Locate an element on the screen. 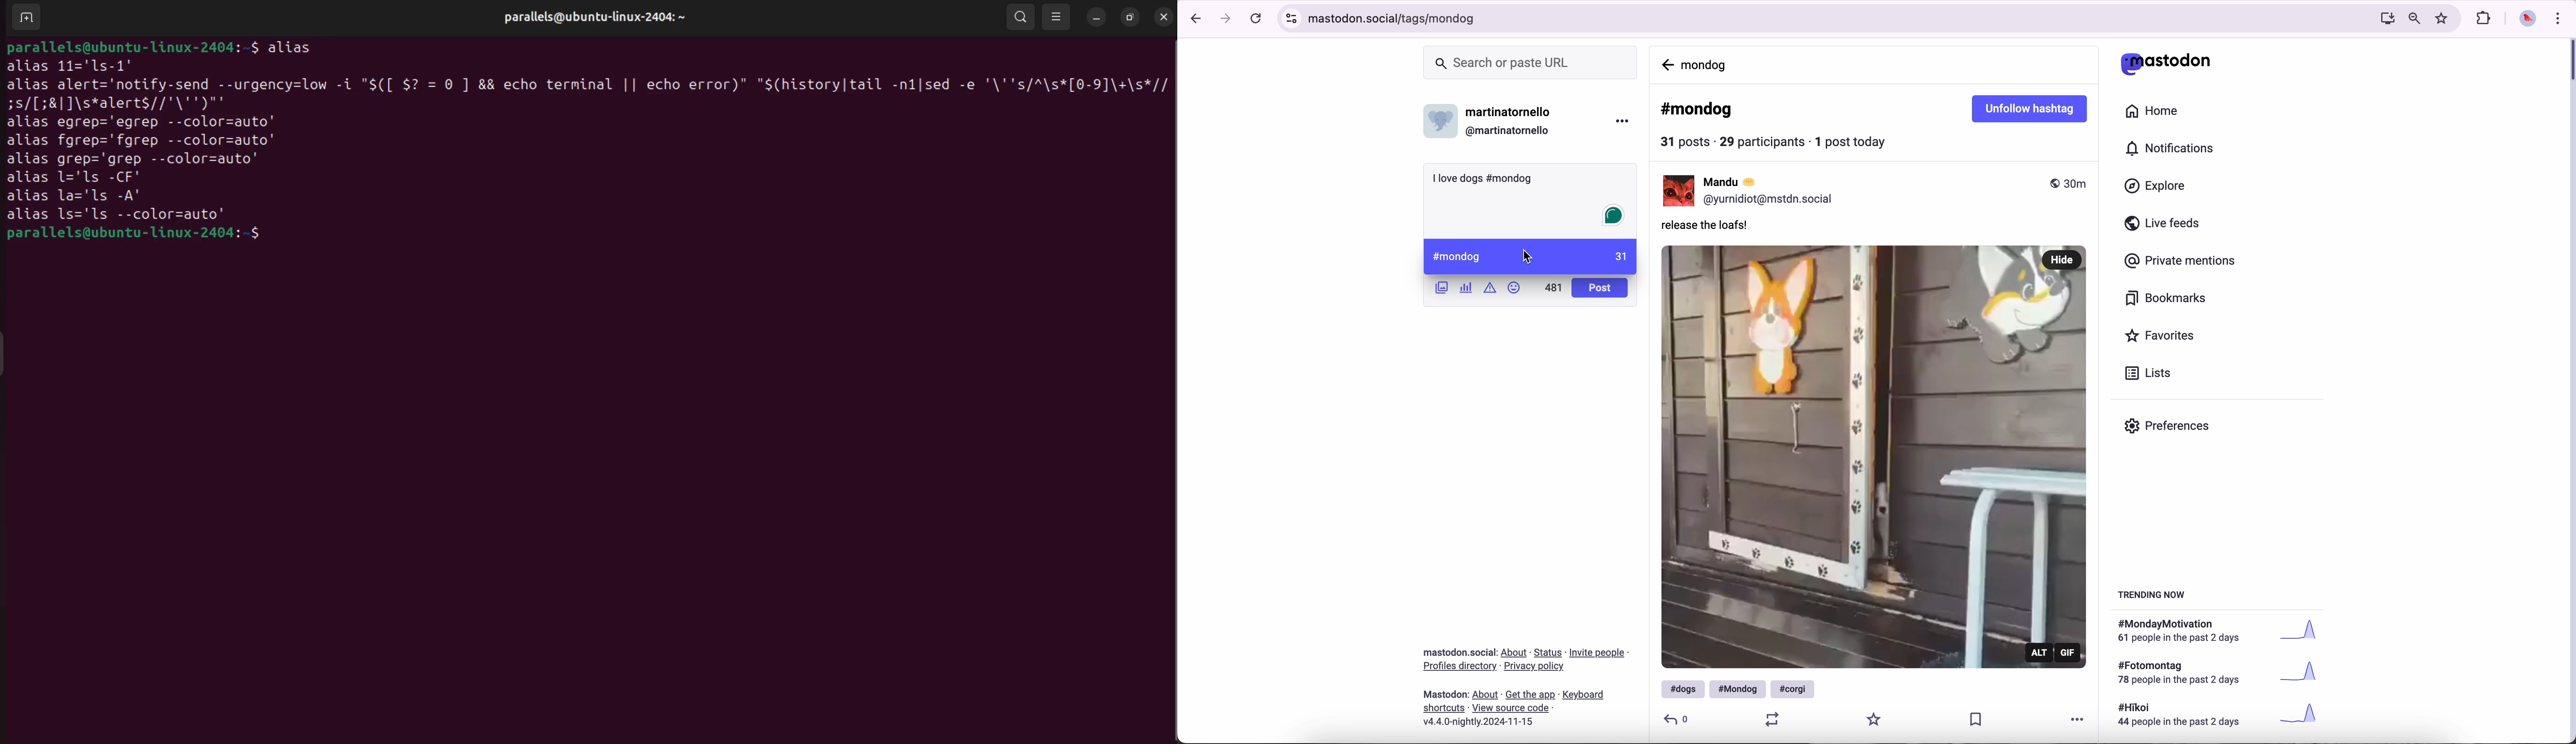 Image resolution: width=2576 pixels, height=756 pixels. graph is located at coordinates (2307, 632).